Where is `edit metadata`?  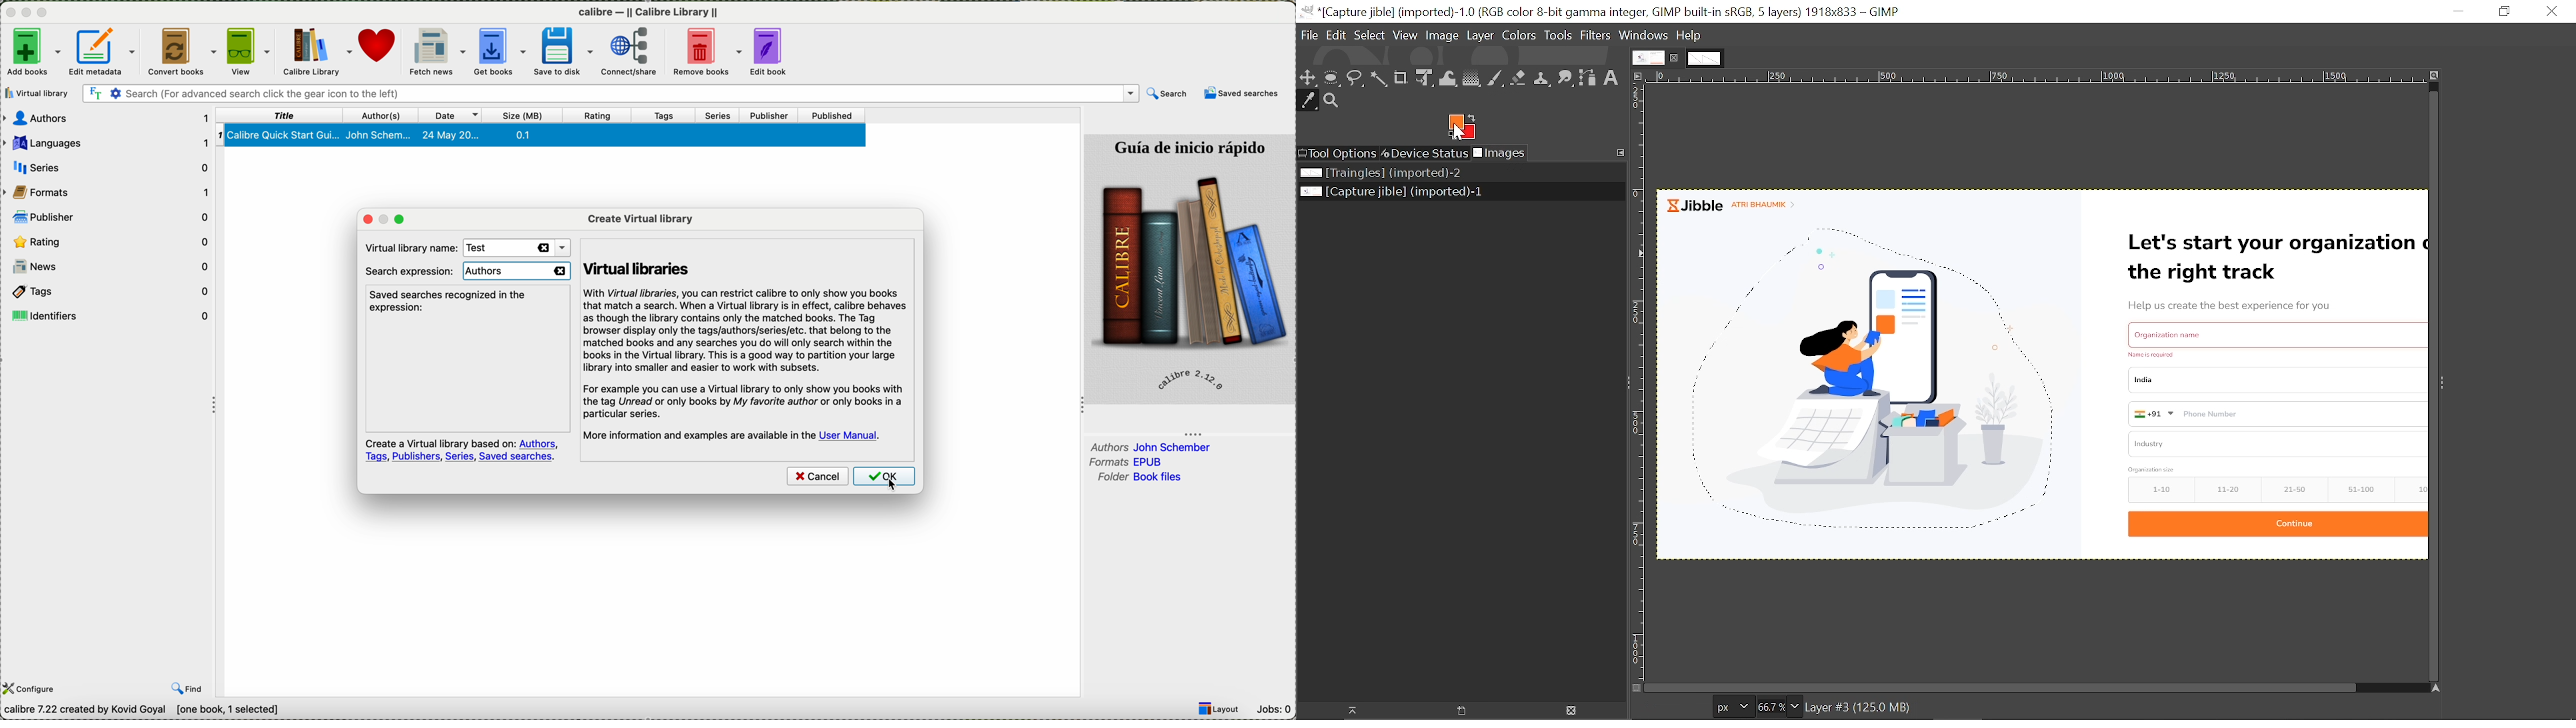
edit metadata is located at coordinates (104, 51).